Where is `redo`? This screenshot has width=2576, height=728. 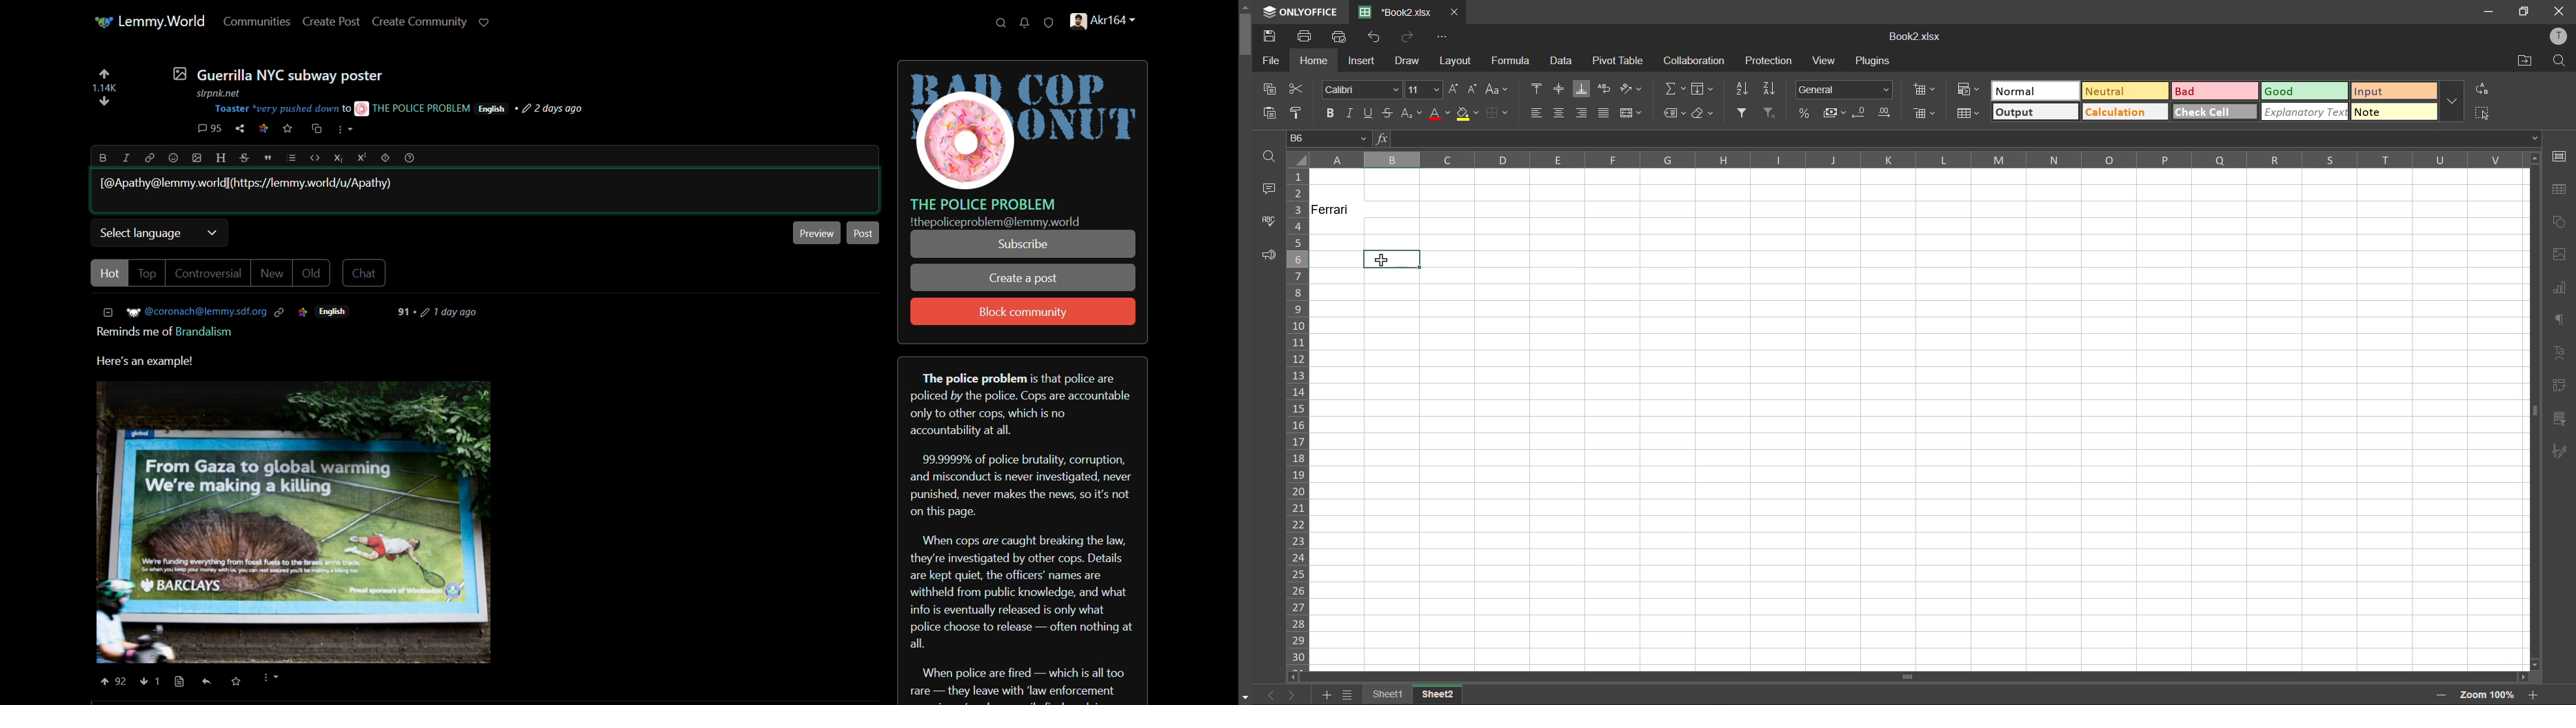 redo is located at coordinates (1409, 35).